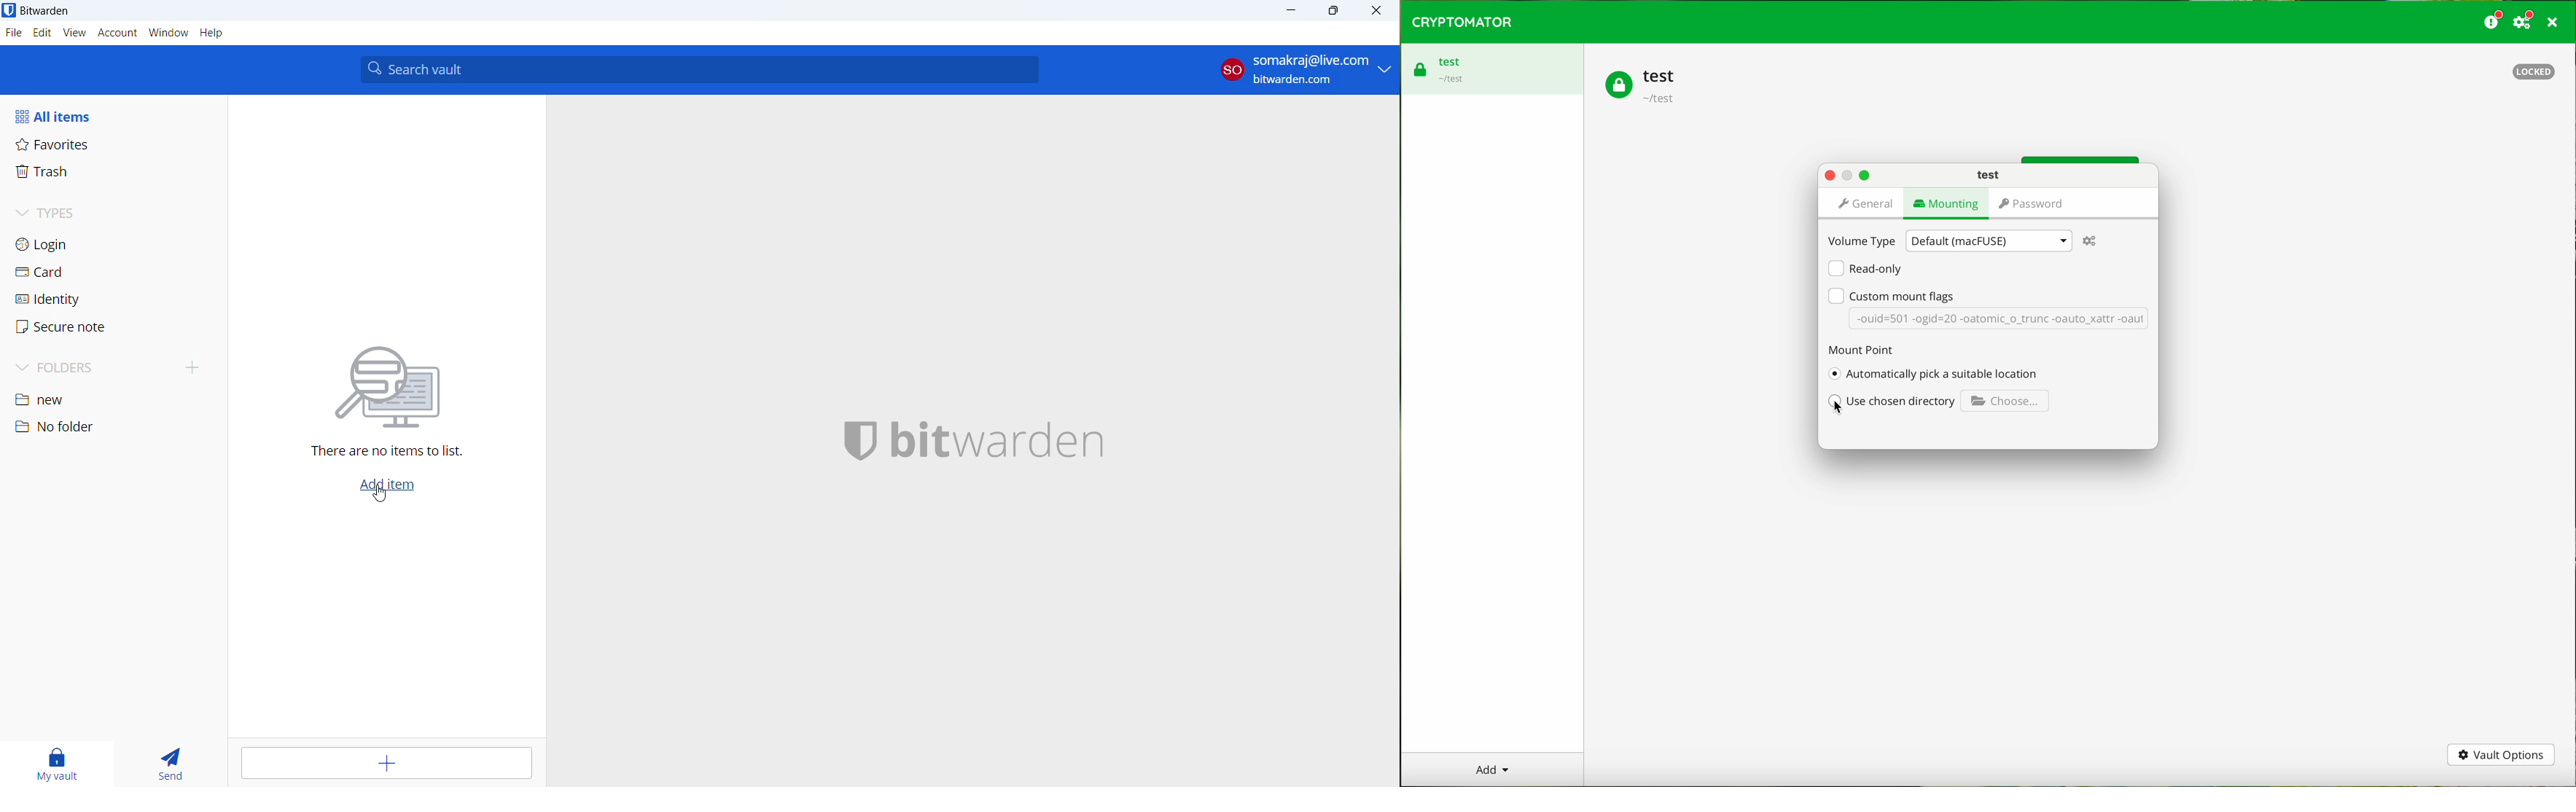 Image resolution: width=2576 pixels, height=812 pixels. What do you see at coordinates (2005, 403) in the screenshot?
I see `Choose` at bounding box center [2005, 403].